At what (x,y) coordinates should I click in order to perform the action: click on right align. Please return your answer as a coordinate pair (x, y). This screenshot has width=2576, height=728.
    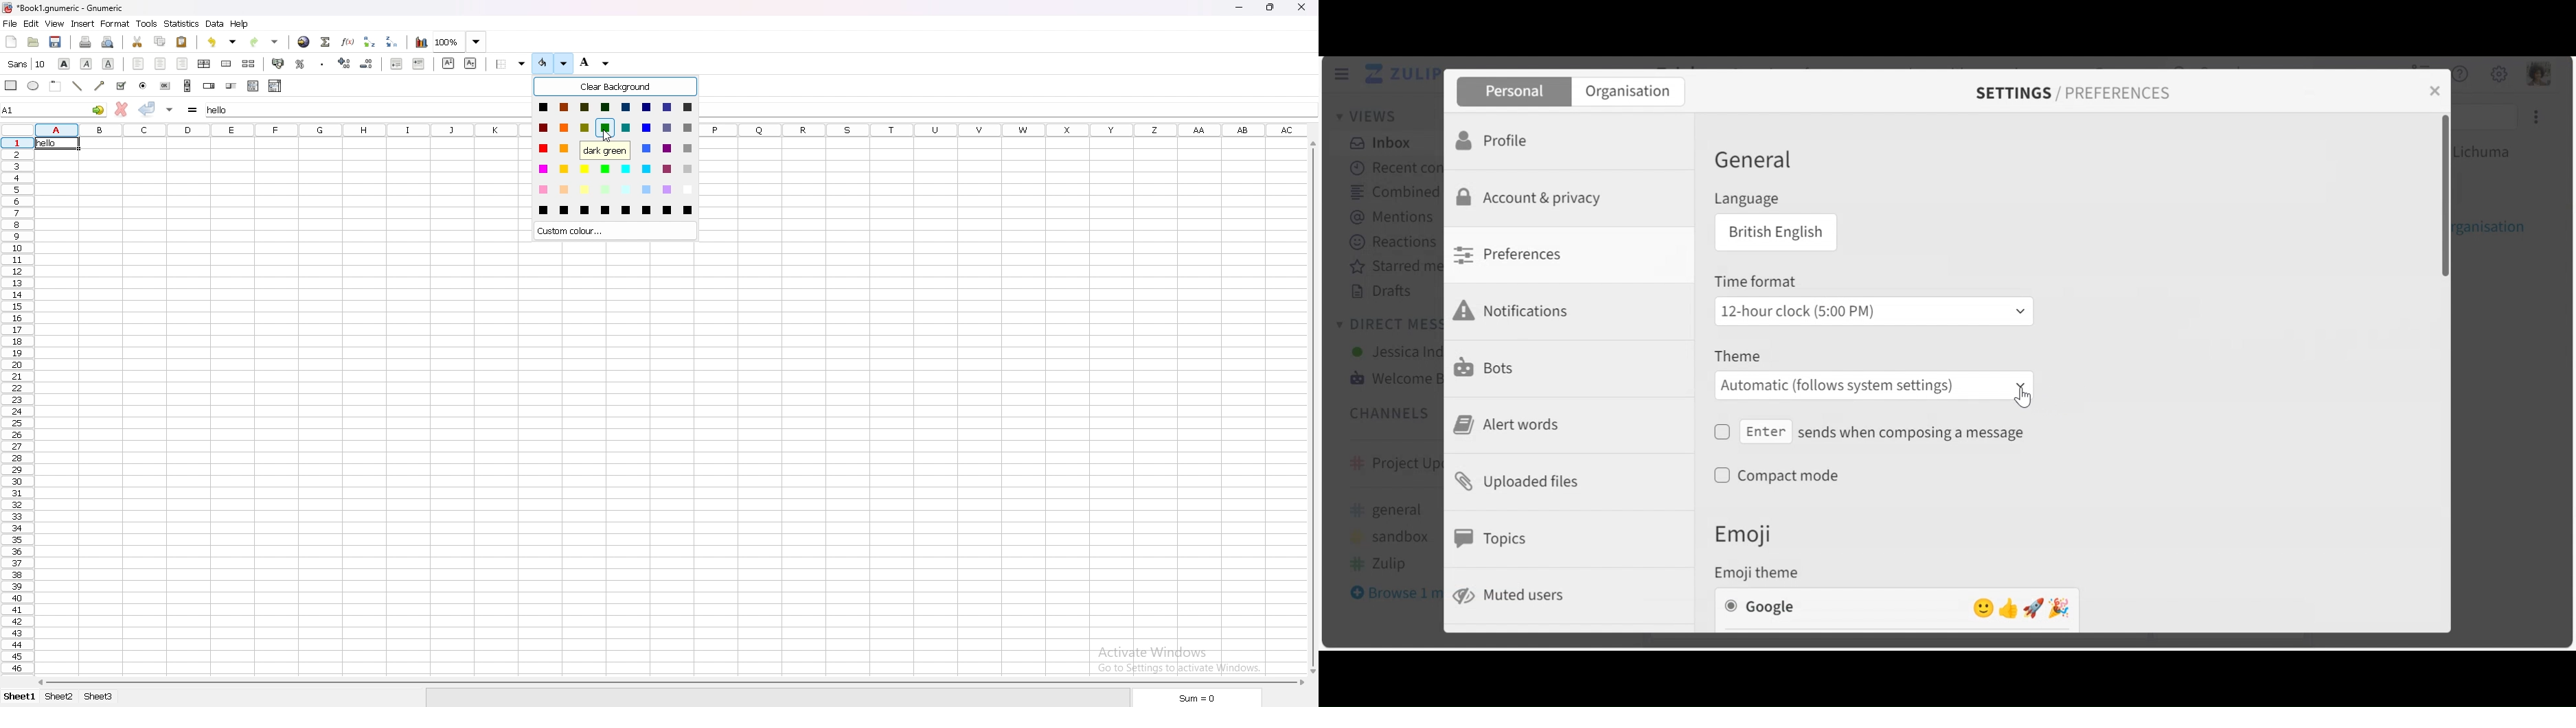
    Looking at the image, I should click on (184, 65).